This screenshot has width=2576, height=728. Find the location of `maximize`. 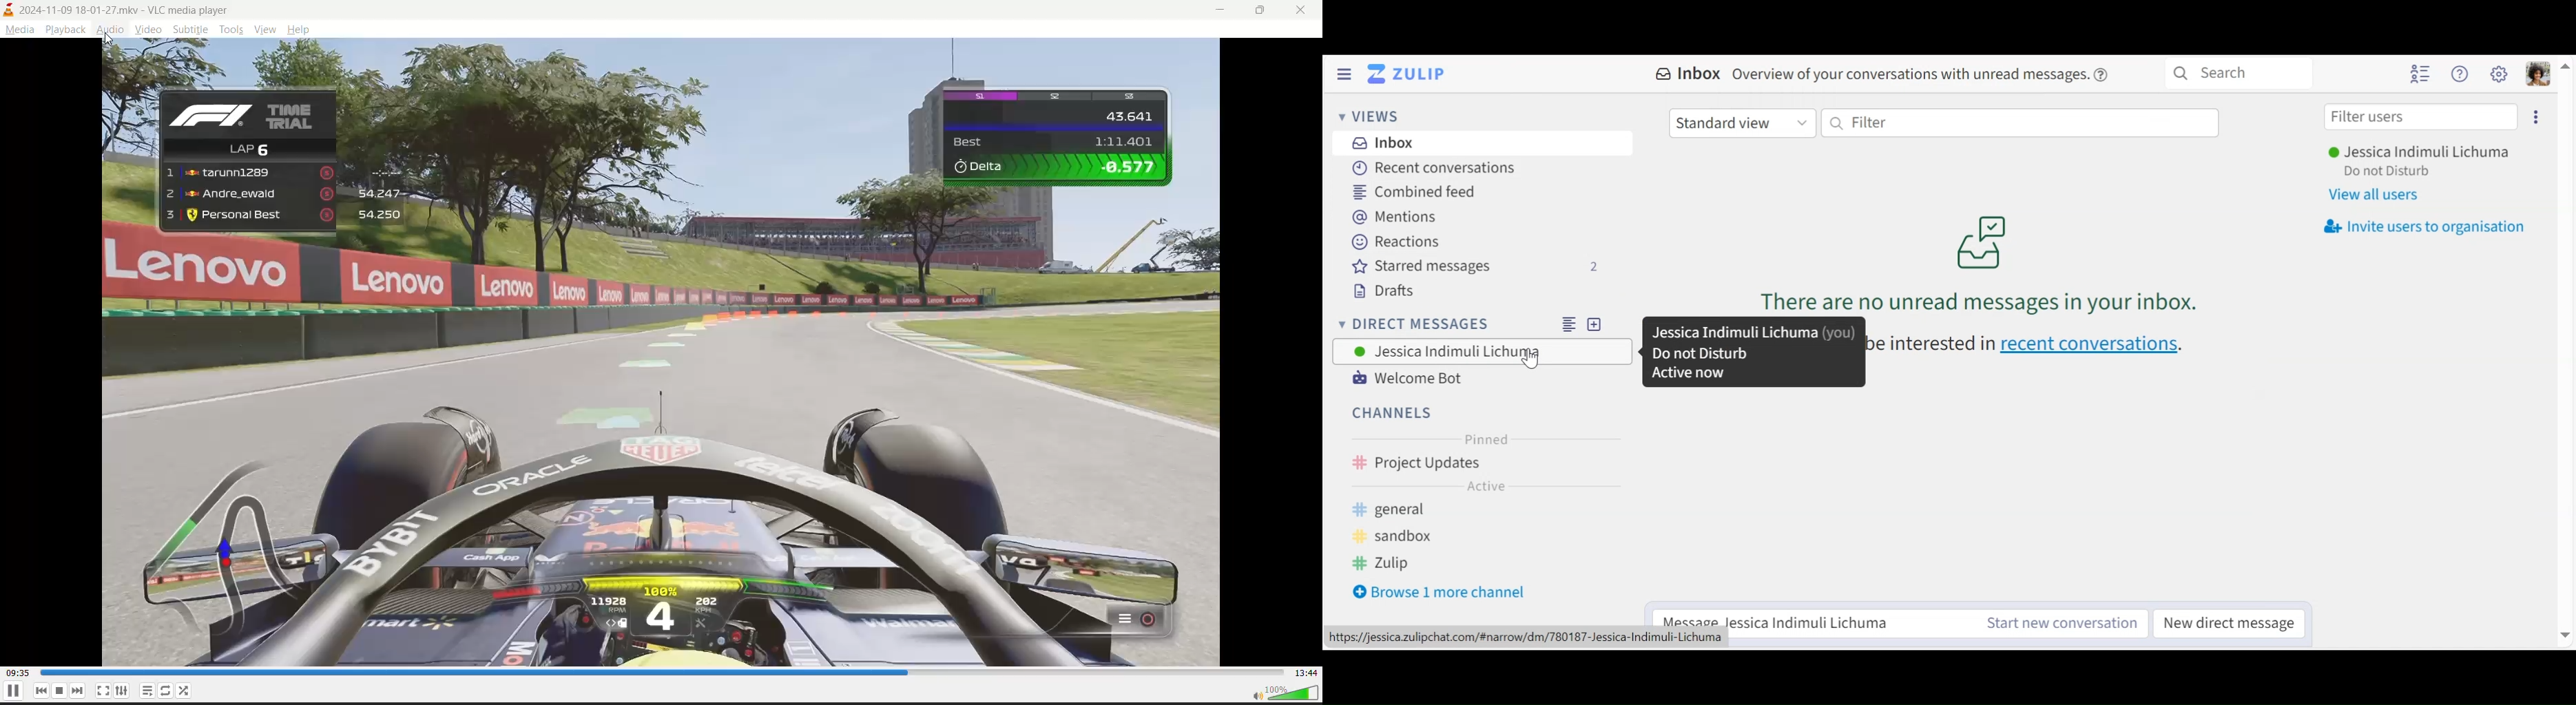

maximize is located at coordinates (1264, 12).